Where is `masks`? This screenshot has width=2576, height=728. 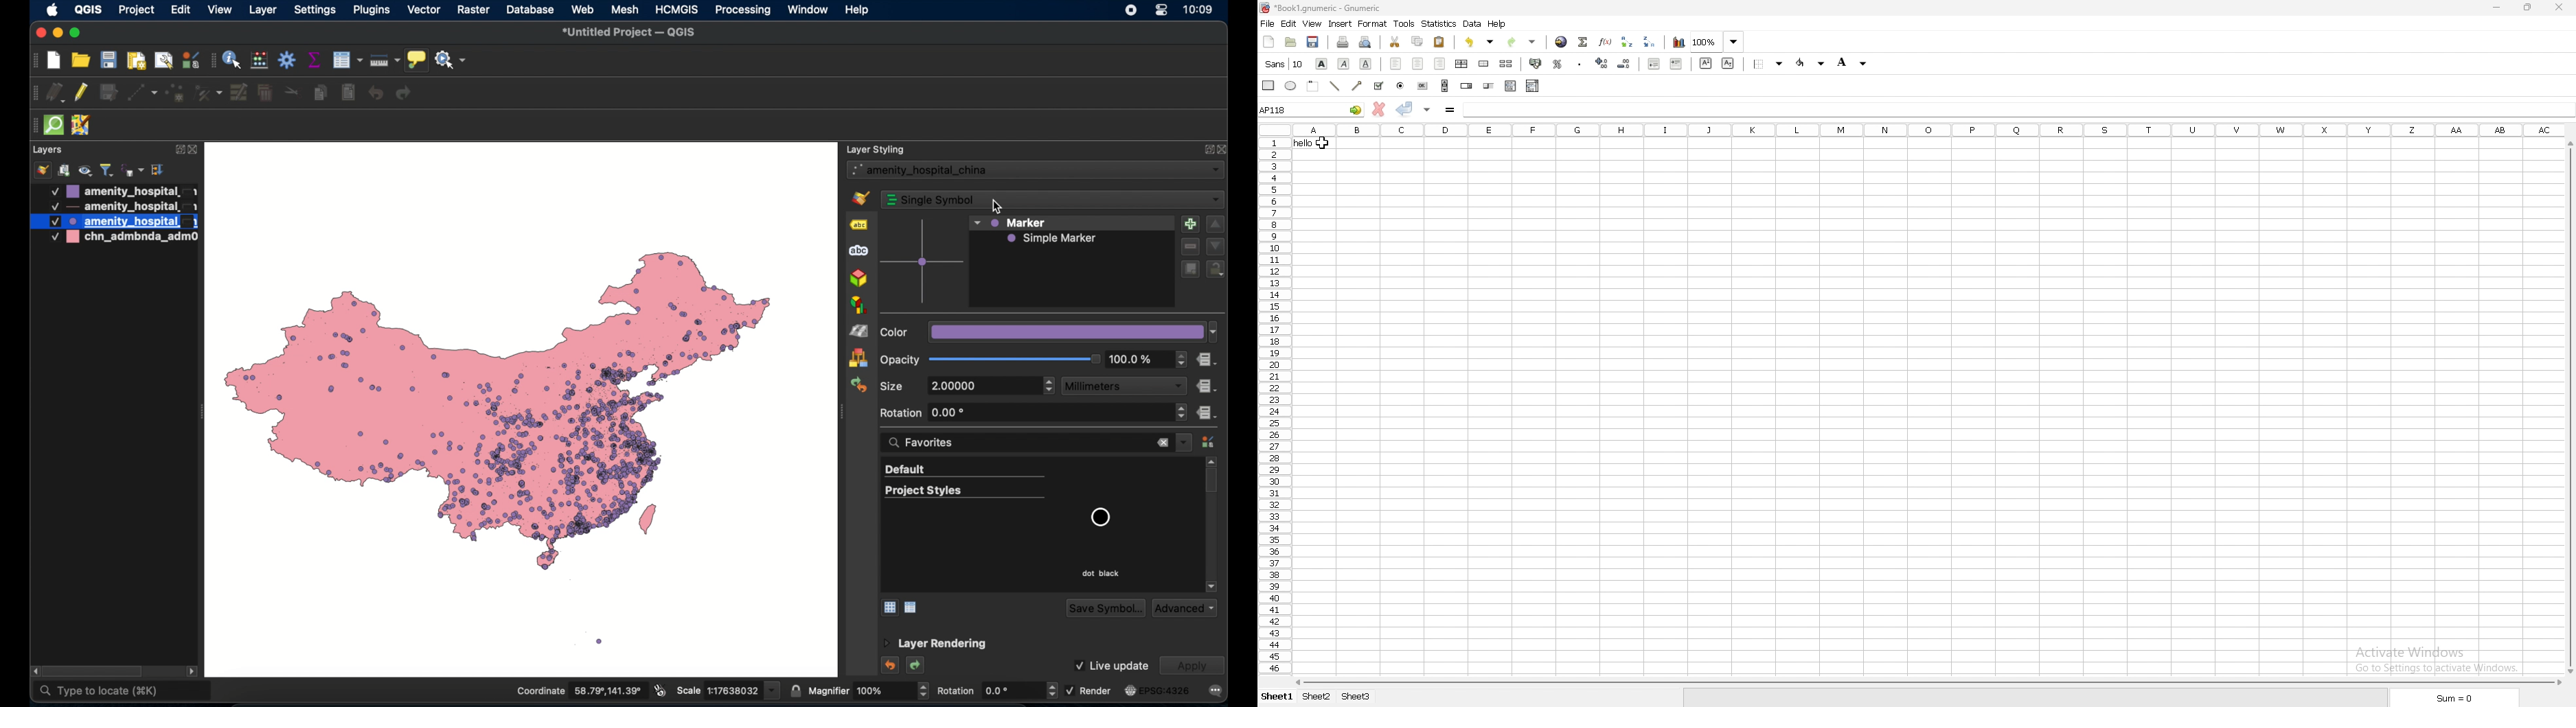
masks is located at coordinates (859, 252).